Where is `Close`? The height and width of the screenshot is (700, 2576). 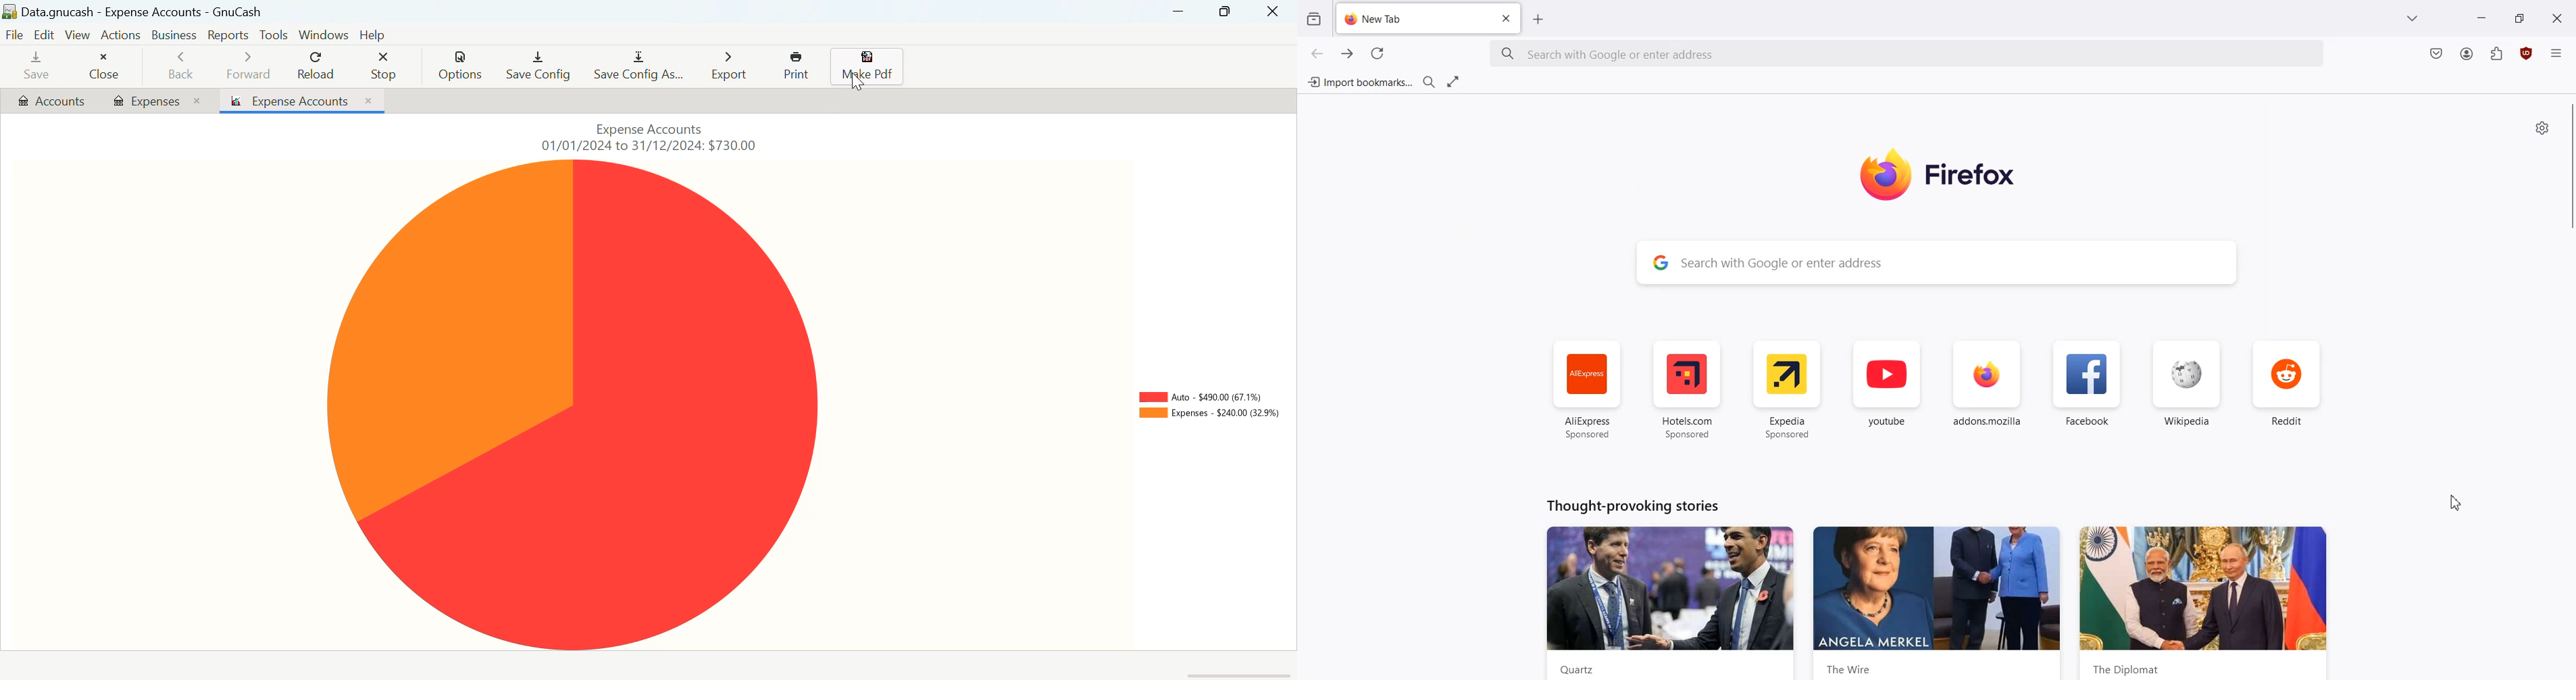
Close is located at coordinates (2557, 17).